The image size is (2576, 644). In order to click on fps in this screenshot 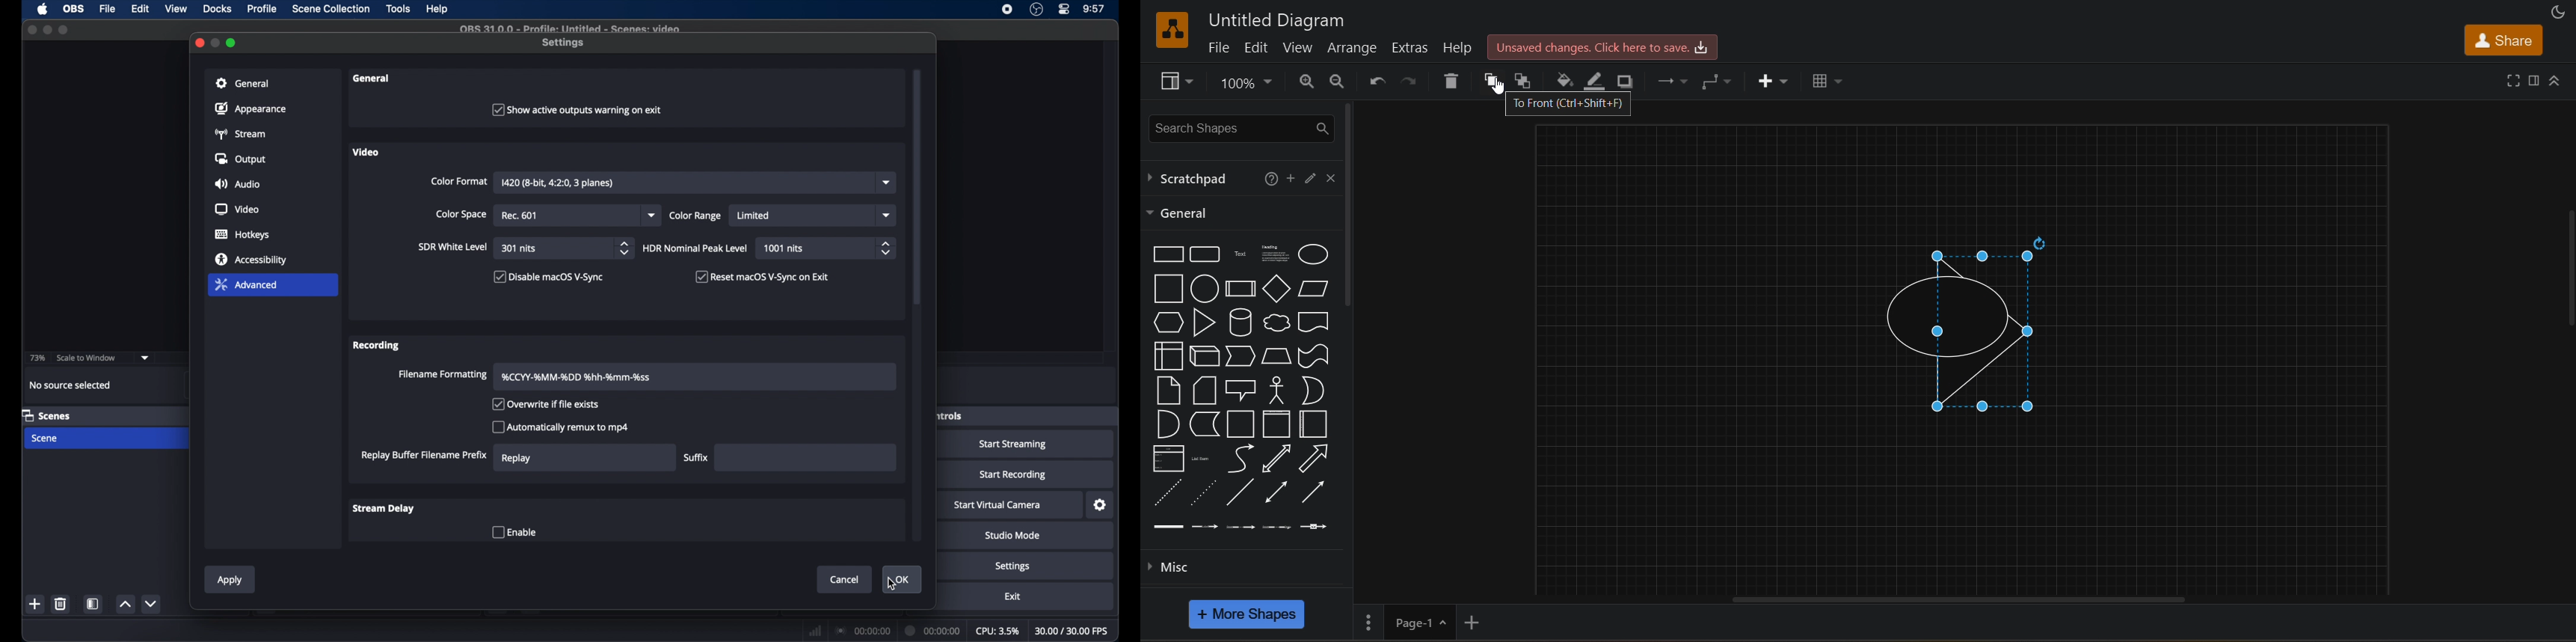, I will do `click(1072, 631)`.